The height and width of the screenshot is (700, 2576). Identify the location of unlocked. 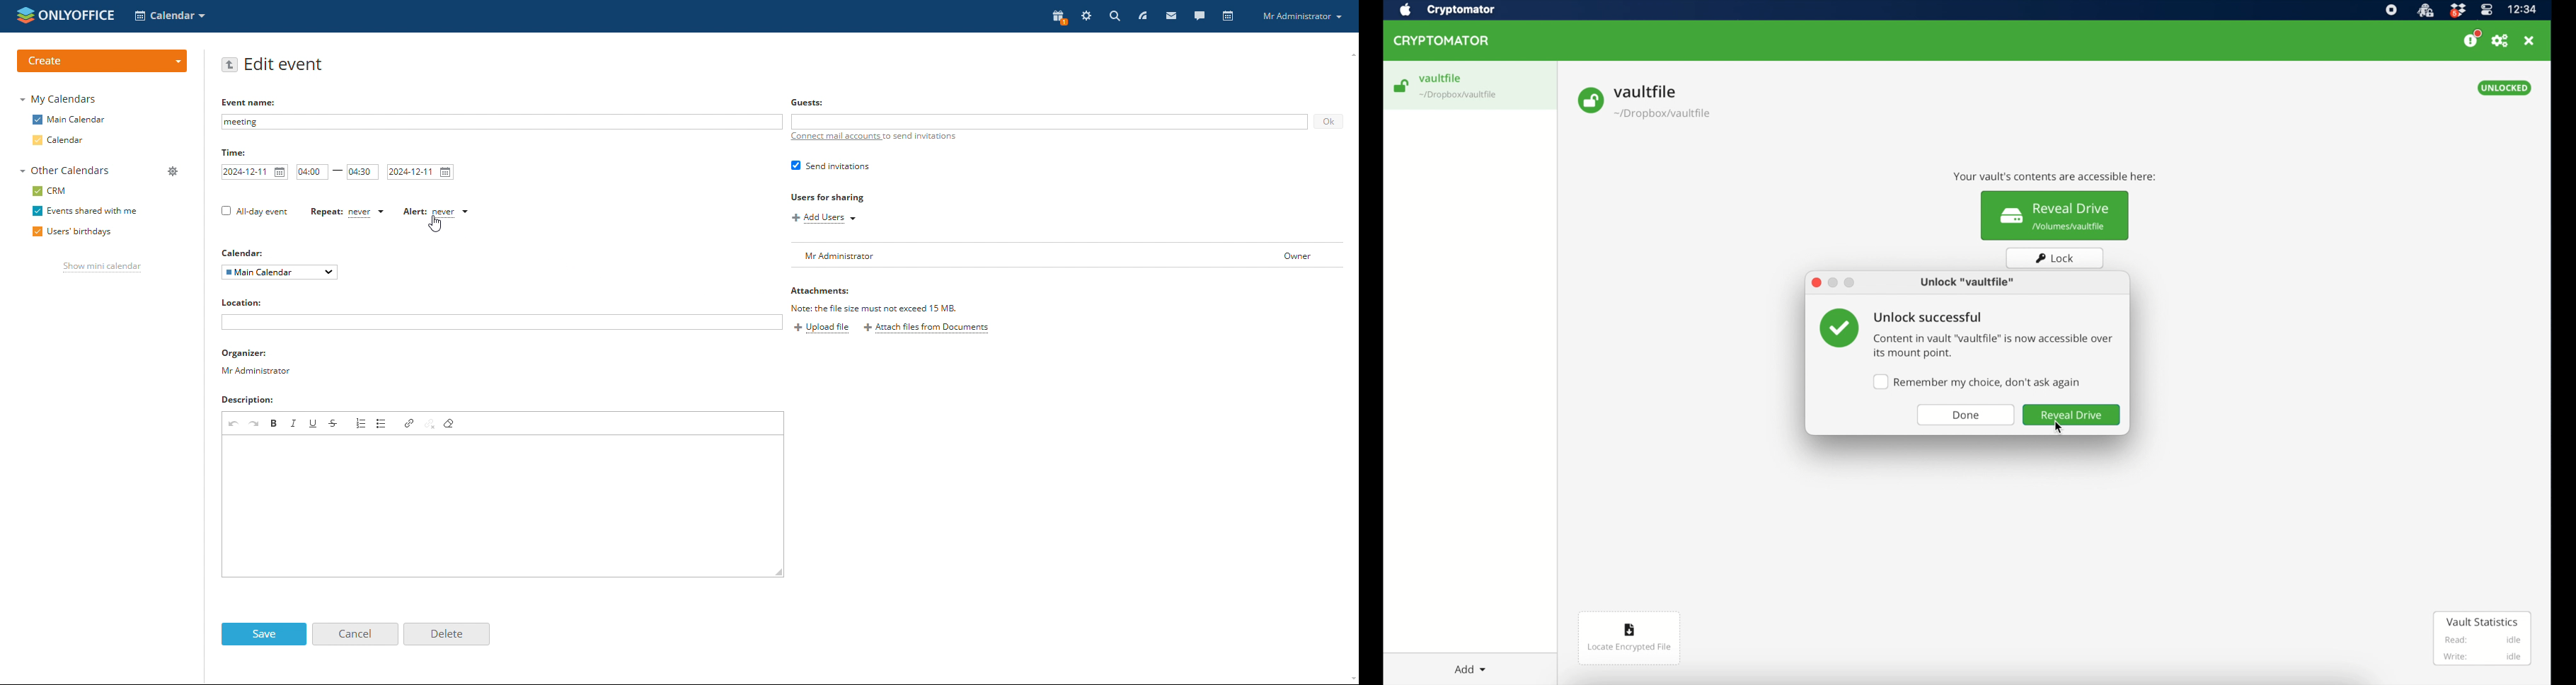
(2507, 88).